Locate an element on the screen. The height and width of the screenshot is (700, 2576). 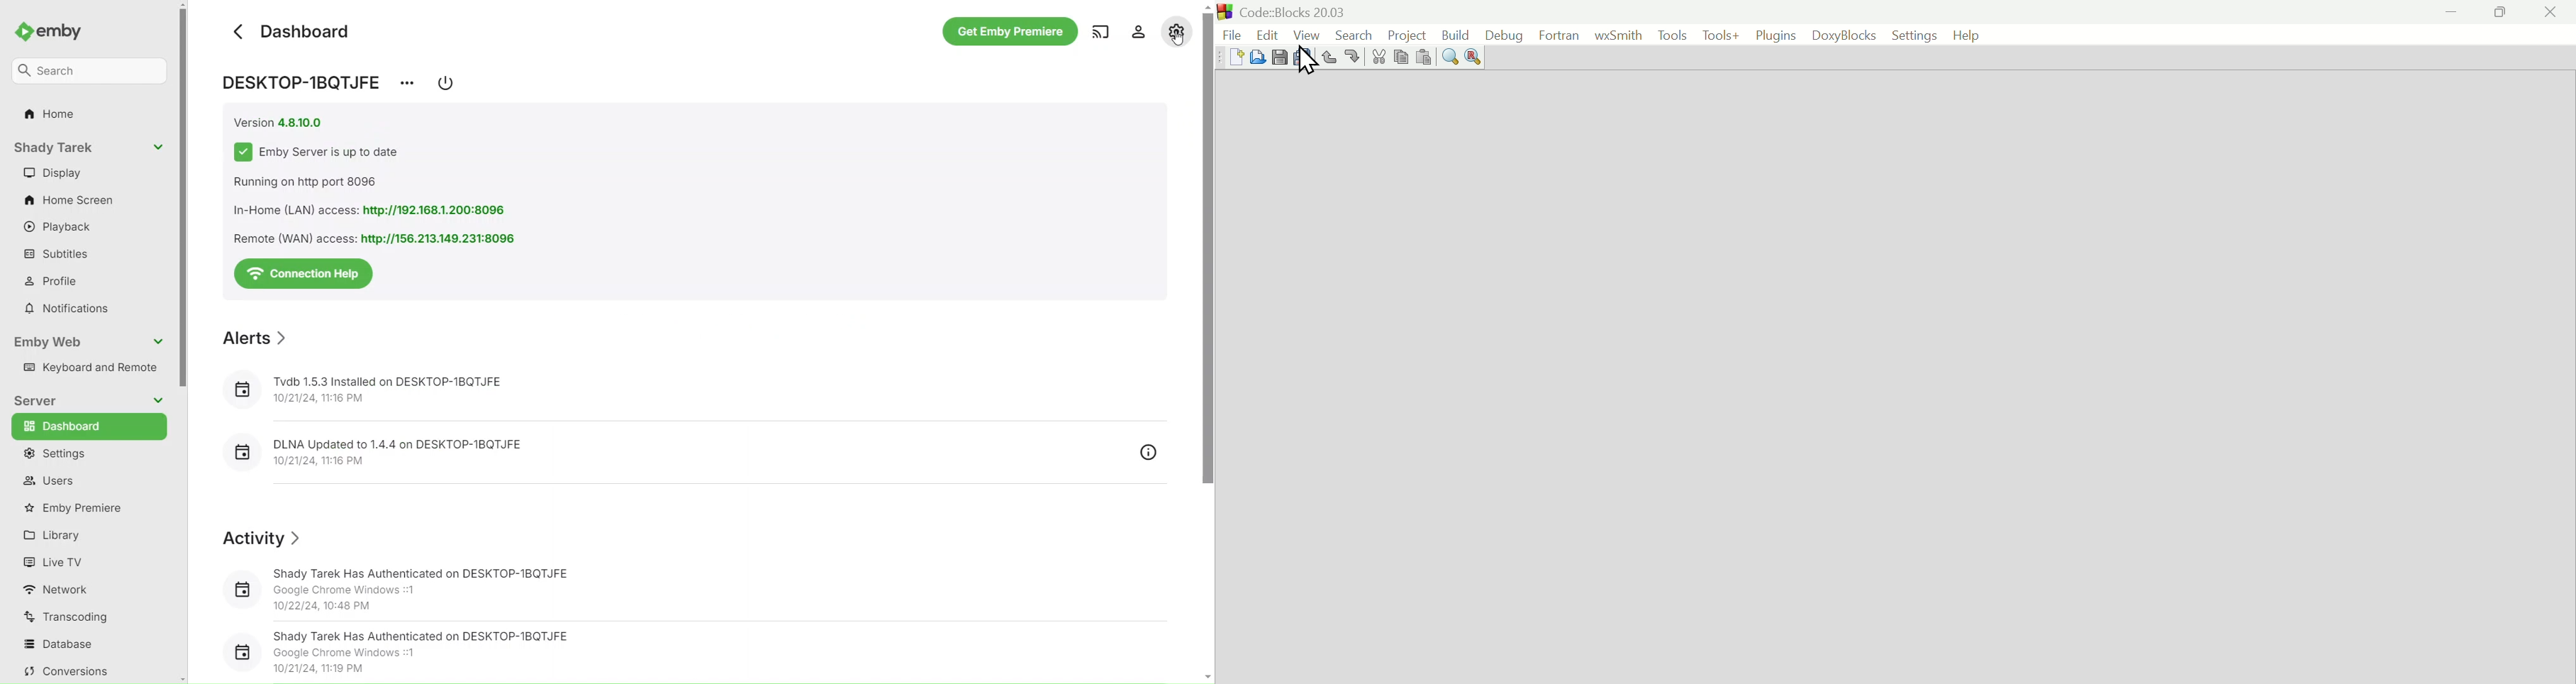
Undo is located at coordinates (1329, 56).